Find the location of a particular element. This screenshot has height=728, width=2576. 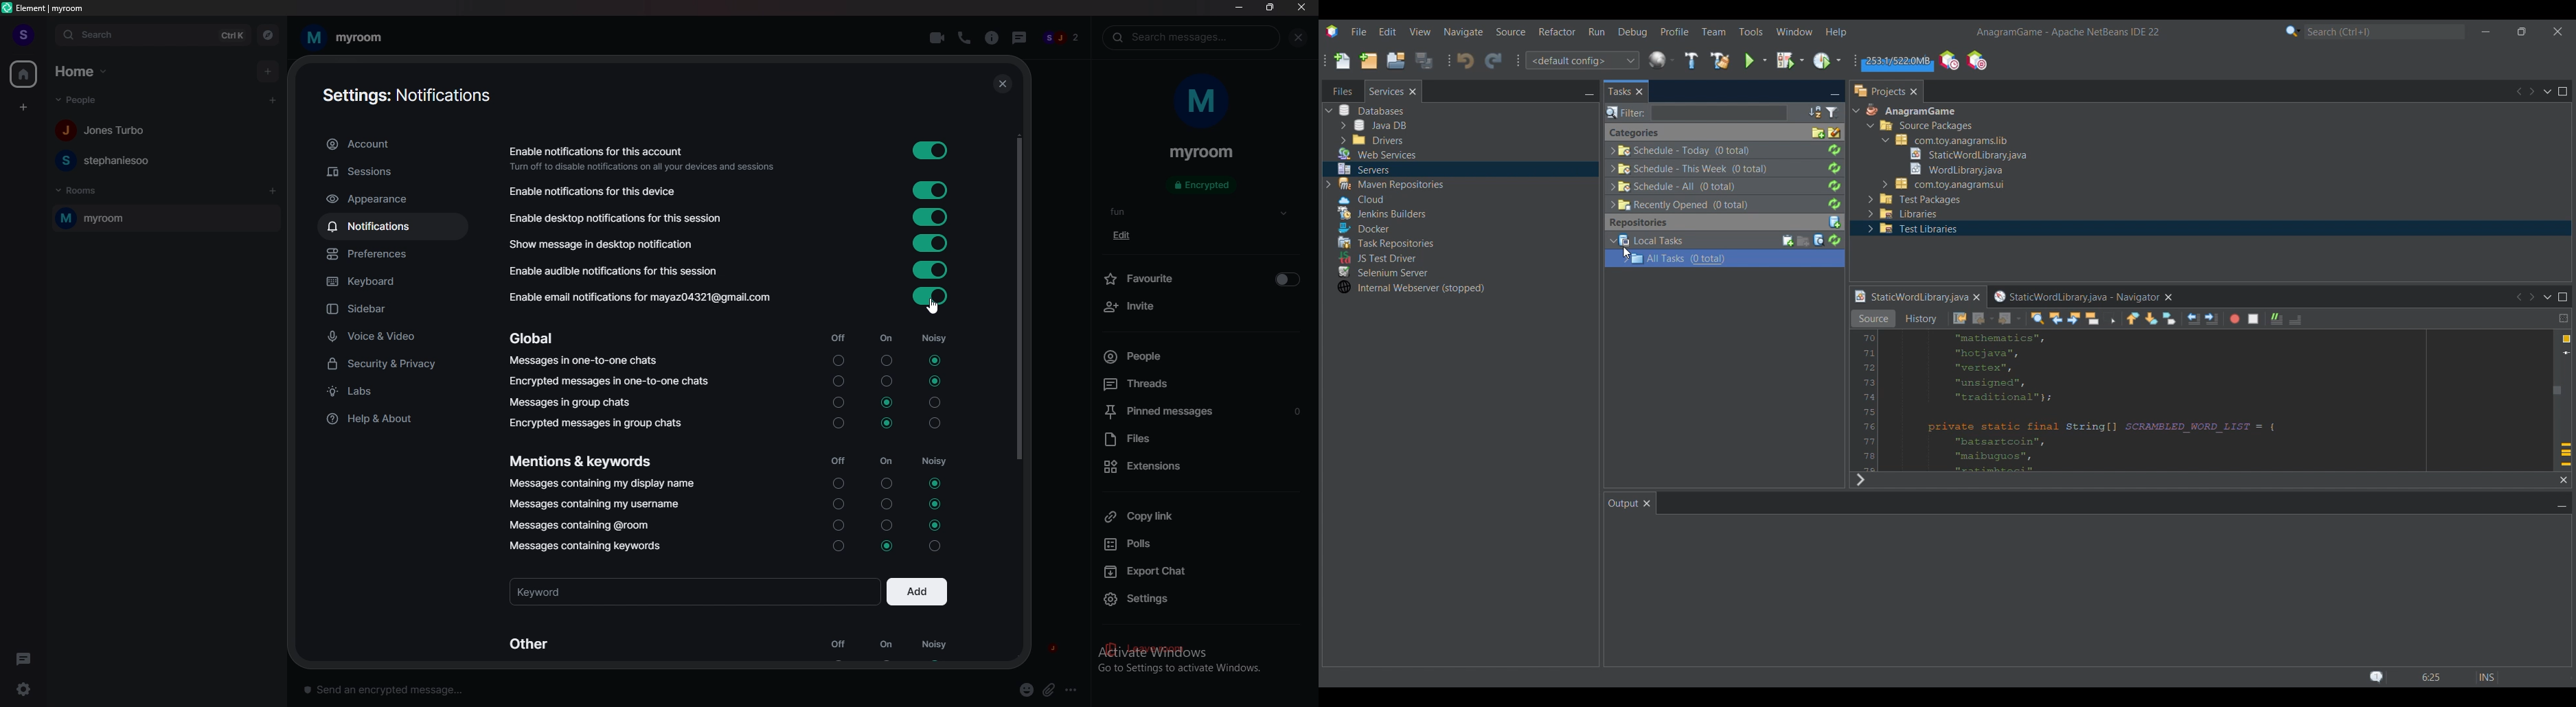

notifications settings is located at coordinates (409, 94).